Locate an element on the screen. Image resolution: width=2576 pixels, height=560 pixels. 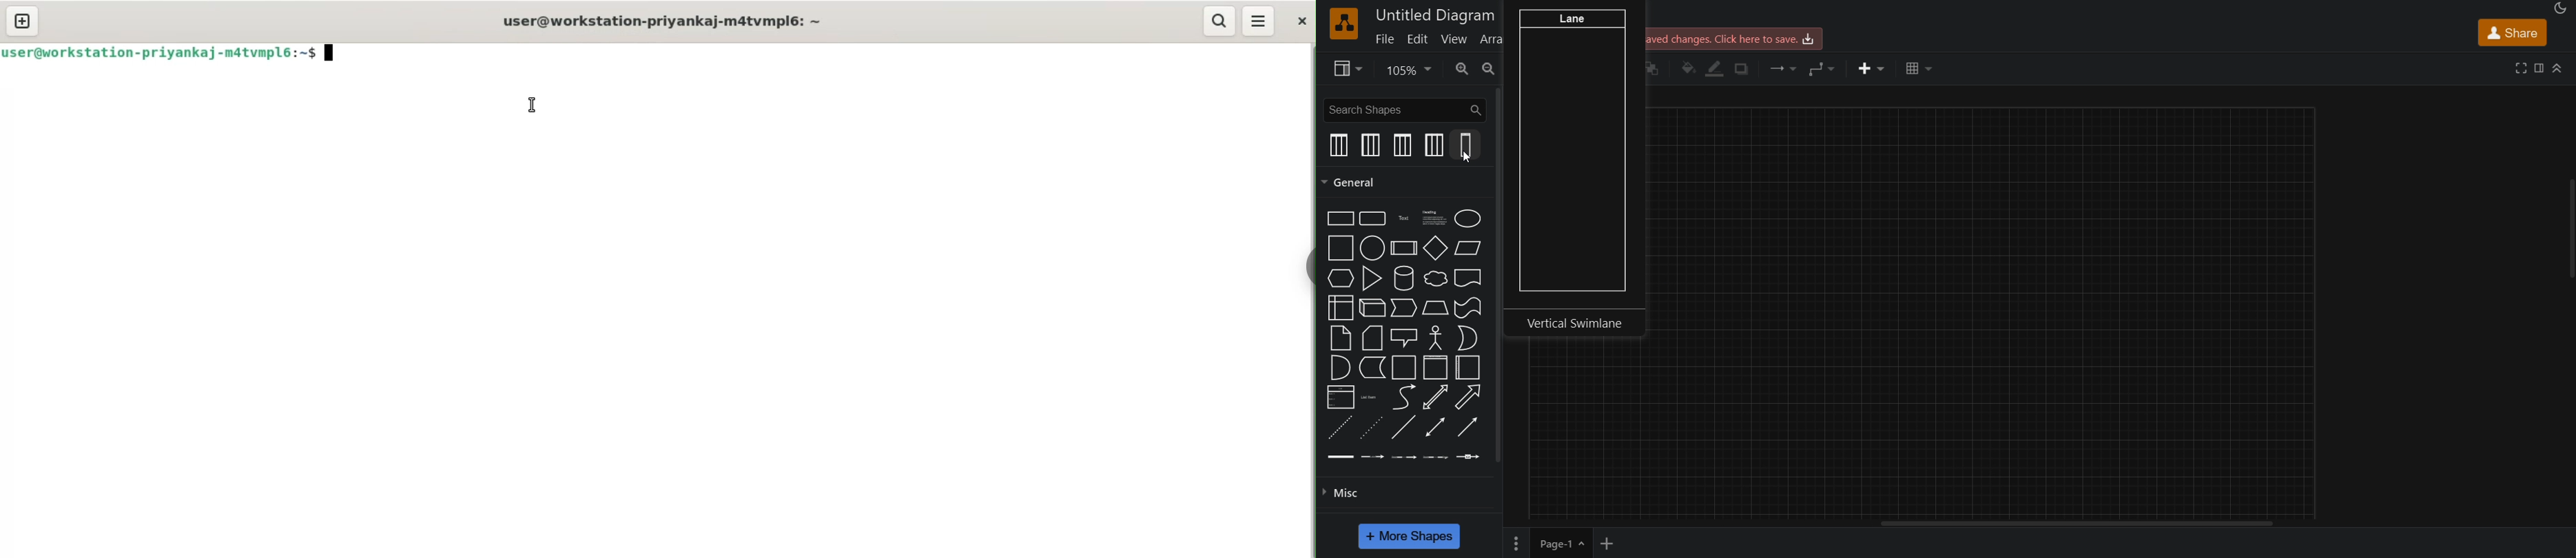
collapase/expand  is located at coordinates (2559, 65).